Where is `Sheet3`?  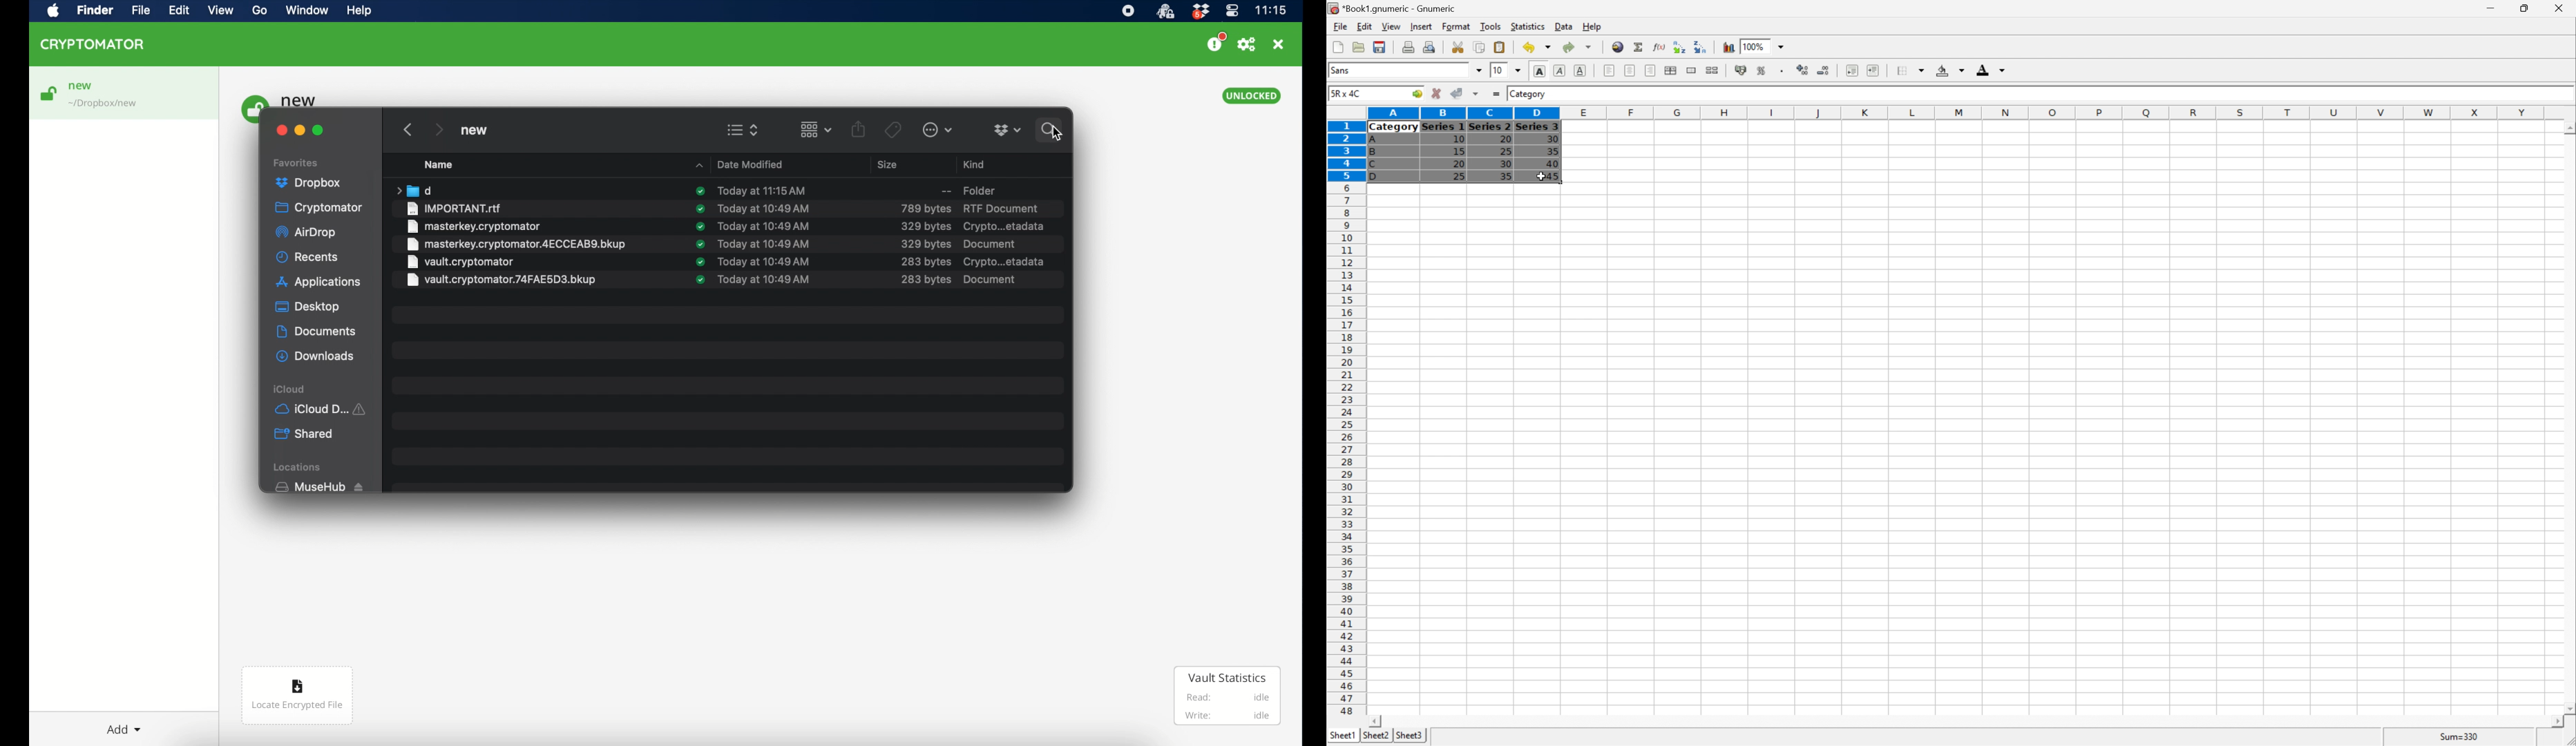
Sheet3 is located at coordinates (1410, 735).